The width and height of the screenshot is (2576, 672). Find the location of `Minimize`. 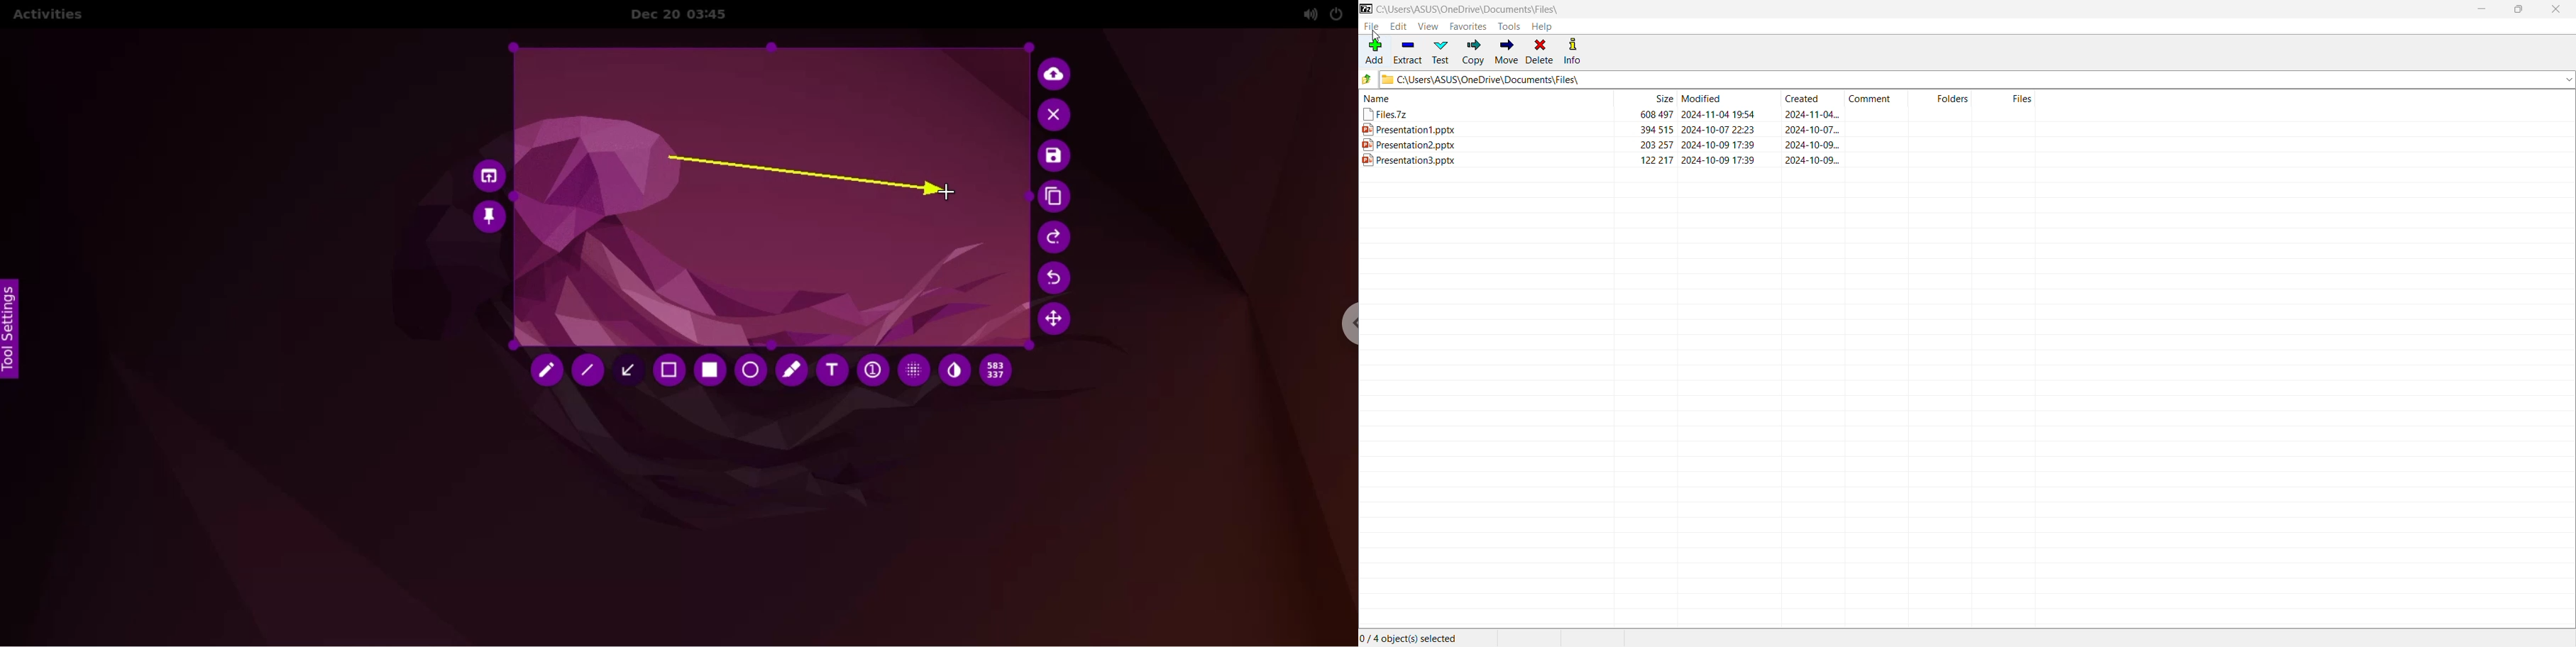

Minimize is located at coordinates (2482, 8).